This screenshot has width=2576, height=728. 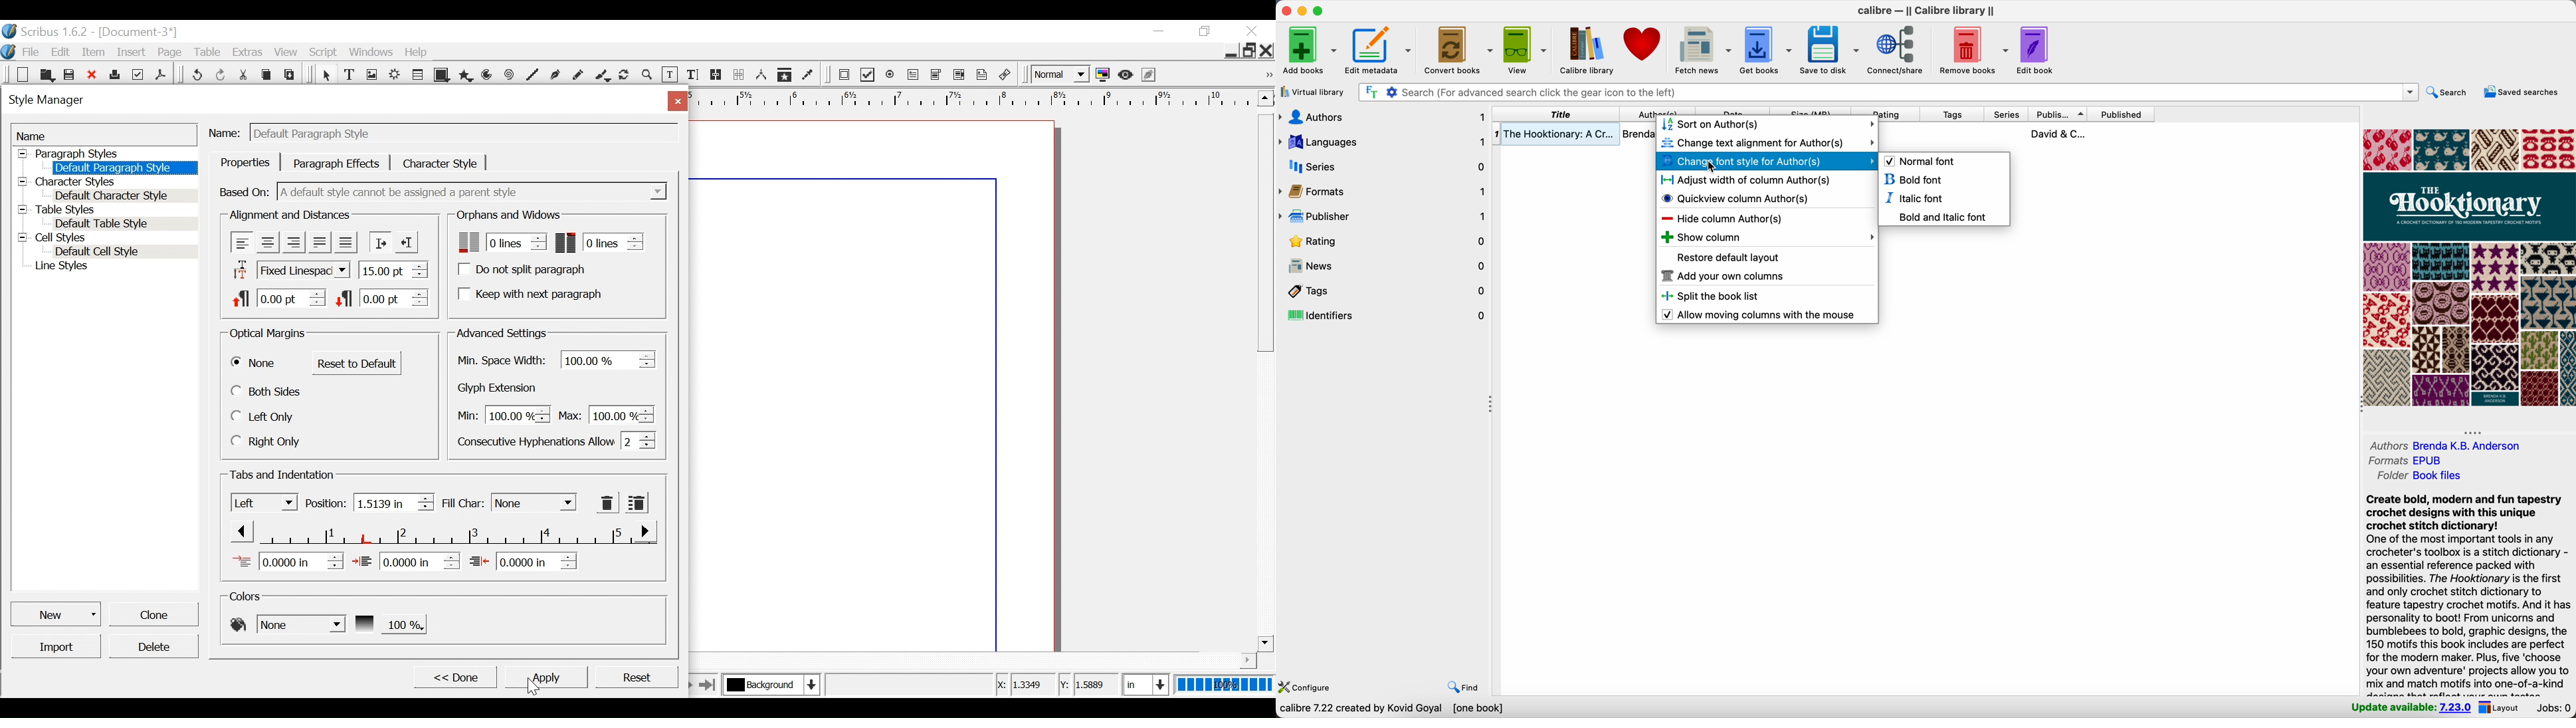 I want to click on Close, so click(x=675, y=100).